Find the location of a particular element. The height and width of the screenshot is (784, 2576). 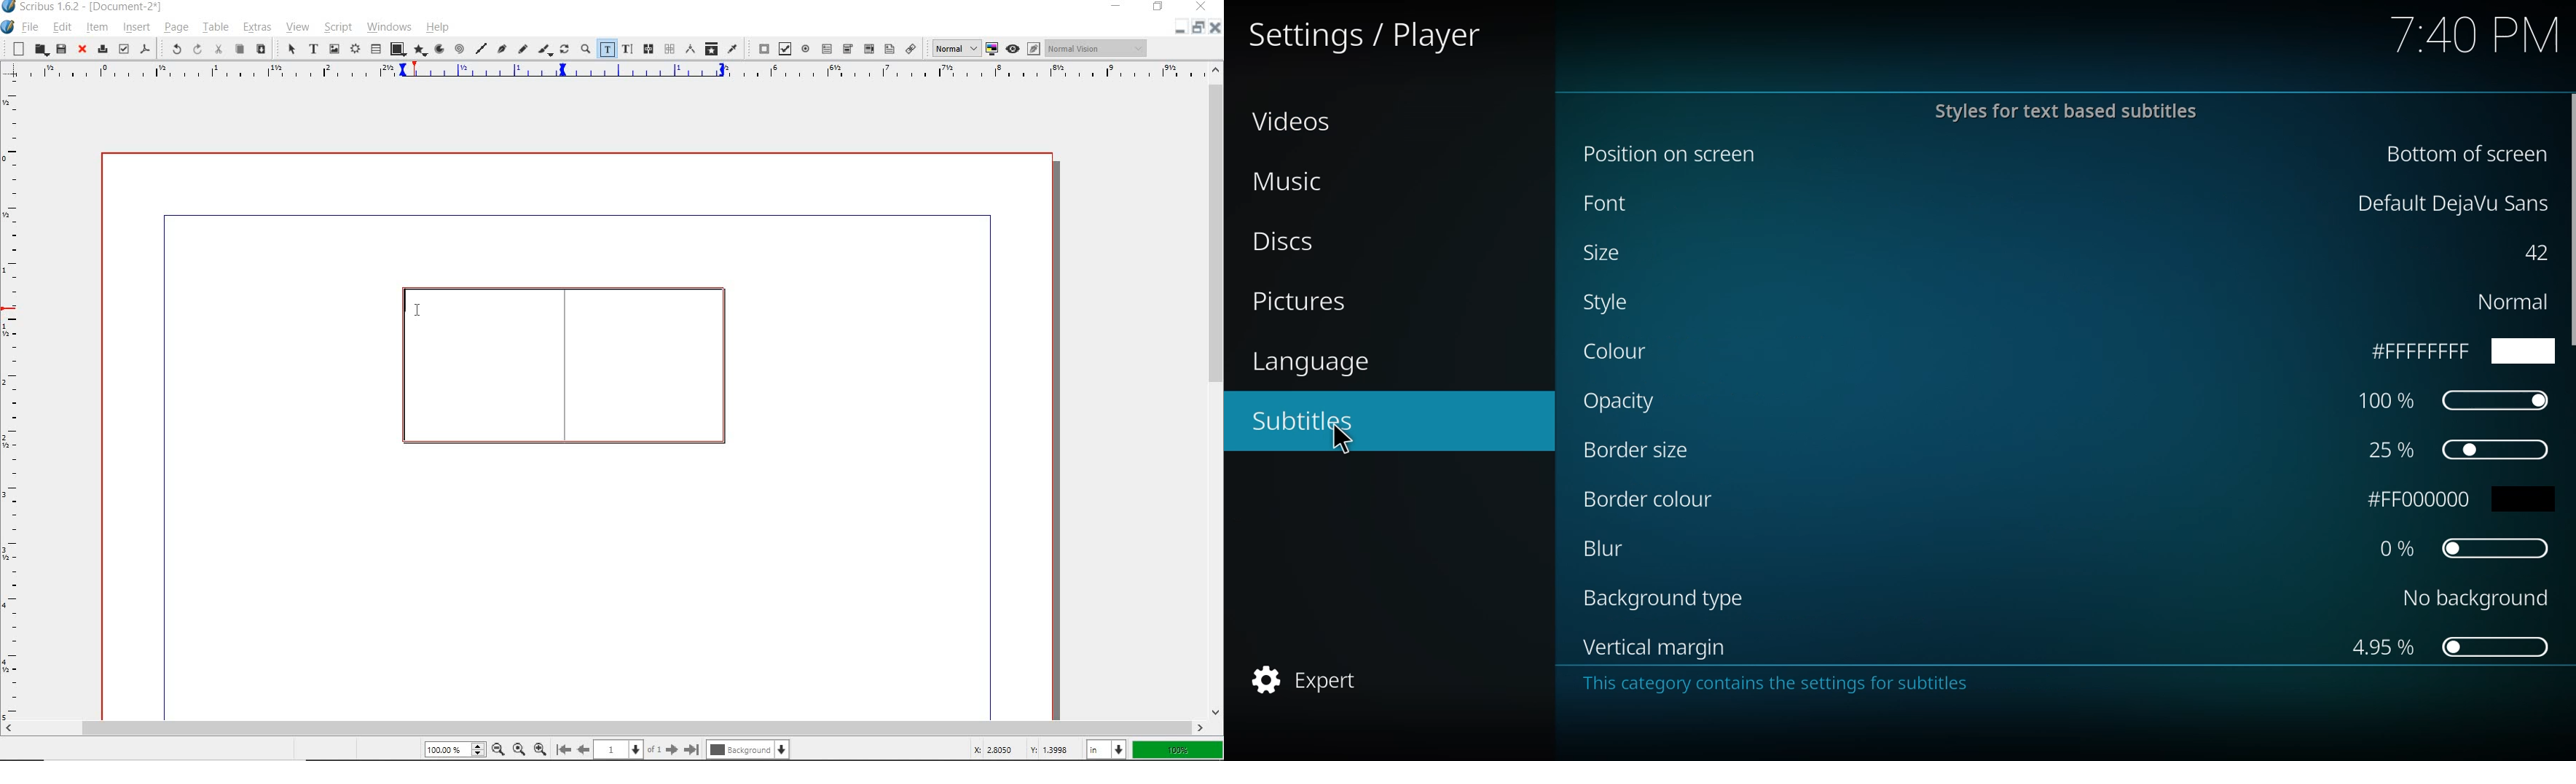

view is located at coordinates (297, 27).